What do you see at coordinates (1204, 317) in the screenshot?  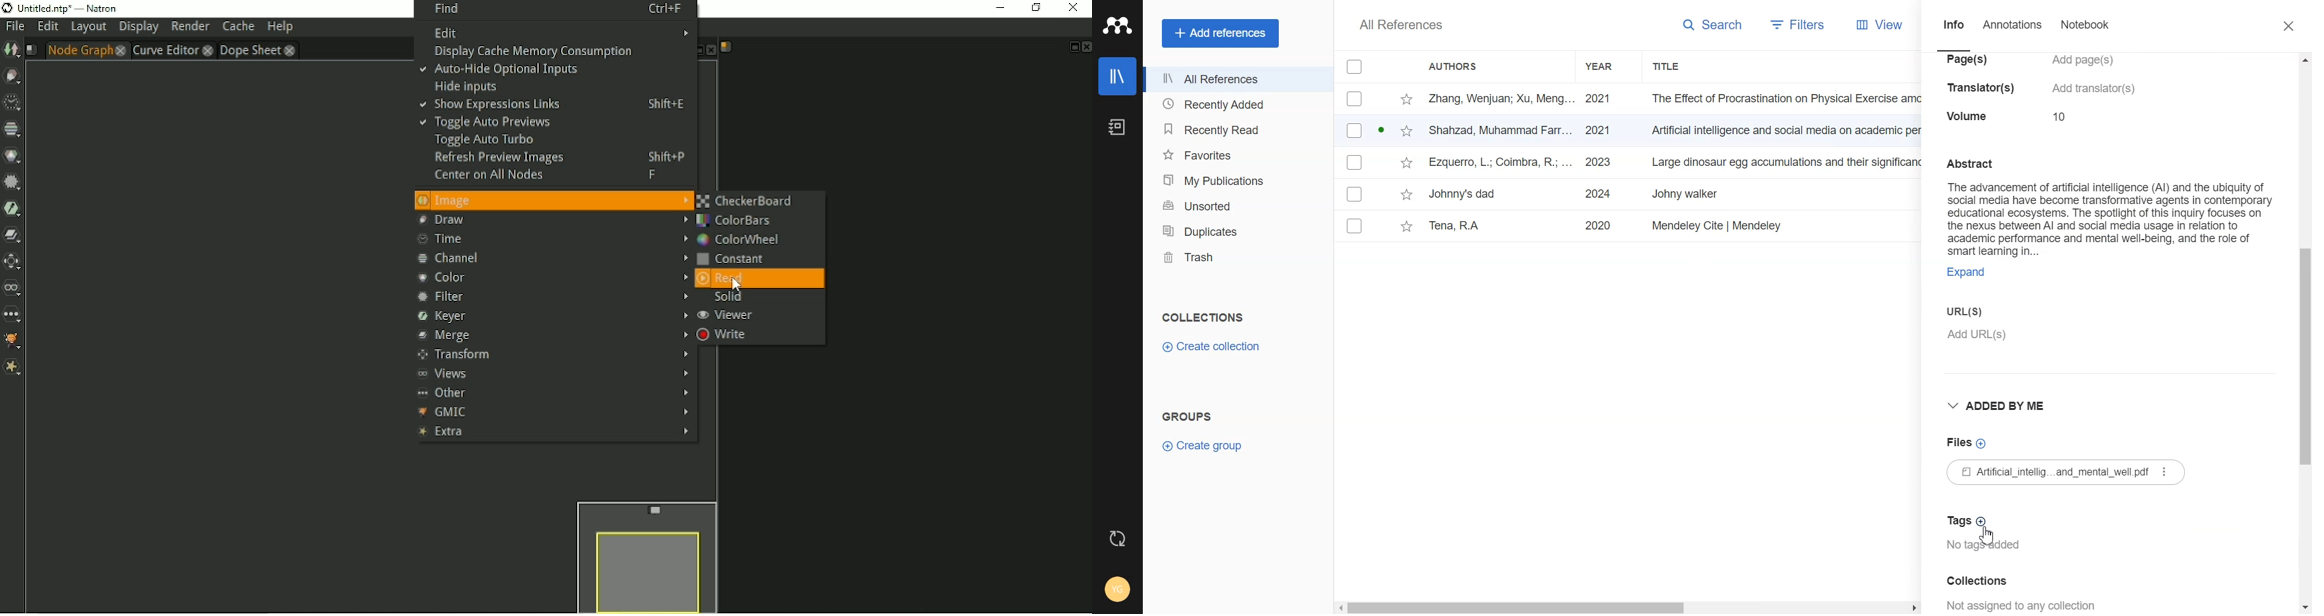 I see `Collection` at bounding box center [1204, 317].